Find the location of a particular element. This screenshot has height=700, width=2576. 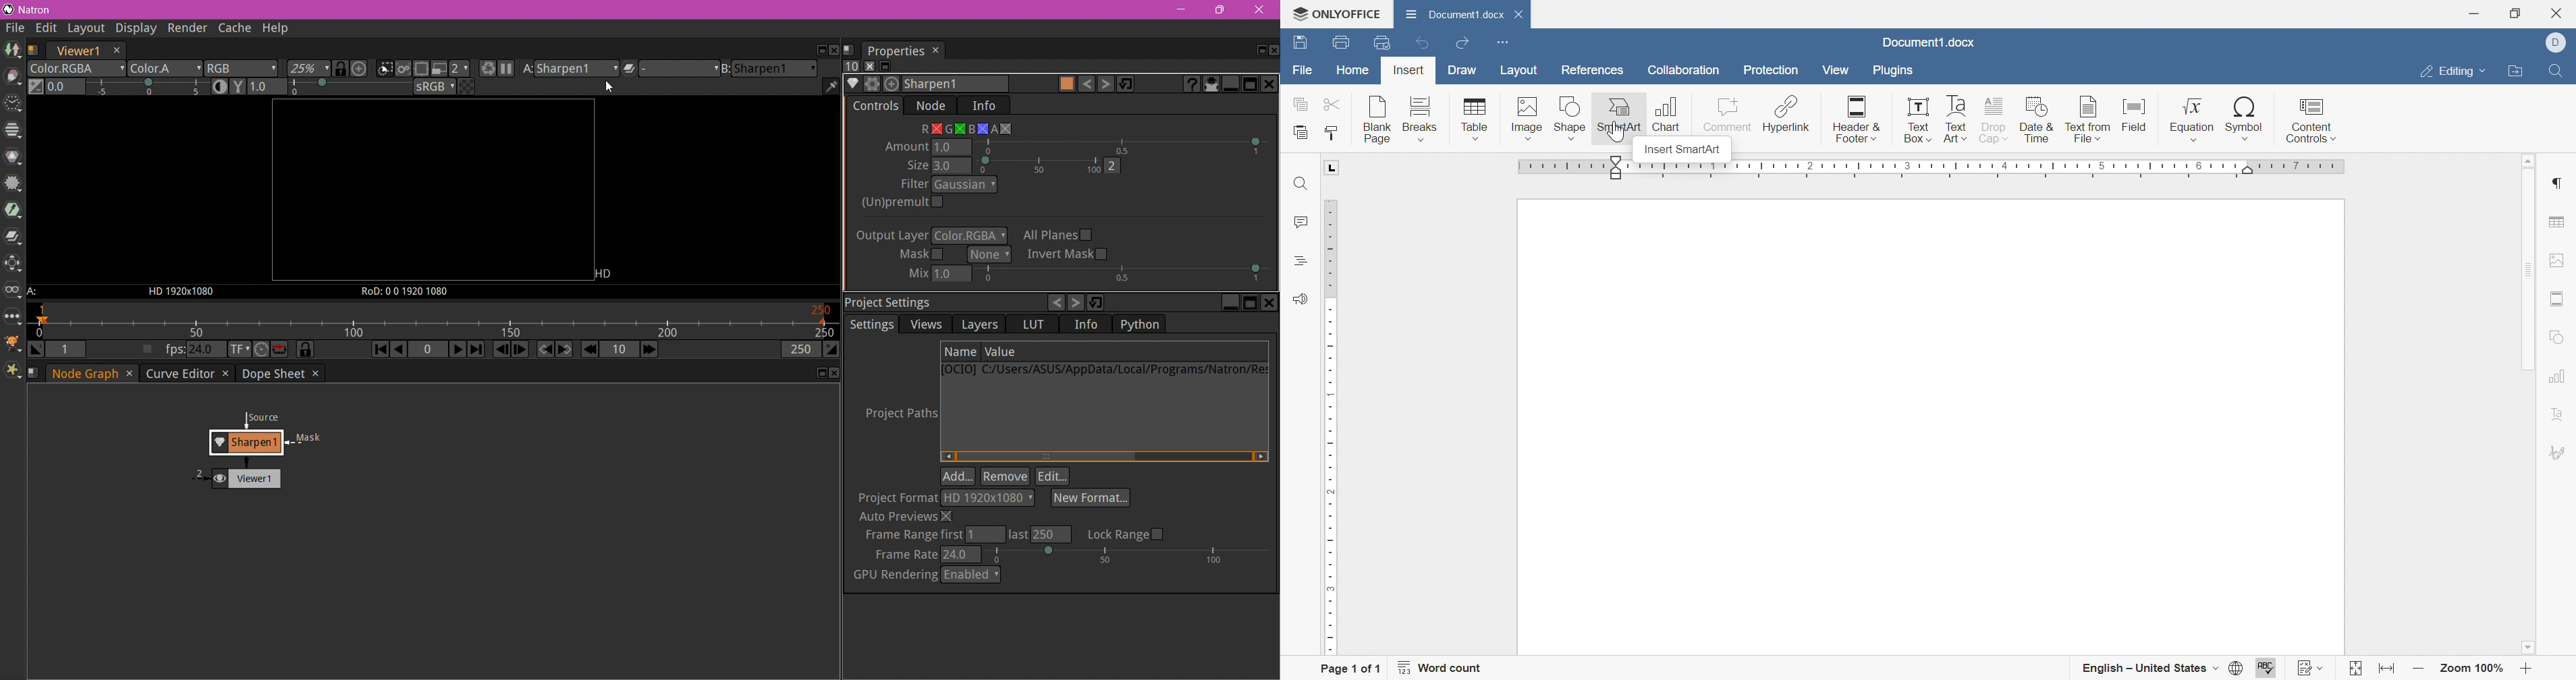

Close is located at coordinates (2560, 12).